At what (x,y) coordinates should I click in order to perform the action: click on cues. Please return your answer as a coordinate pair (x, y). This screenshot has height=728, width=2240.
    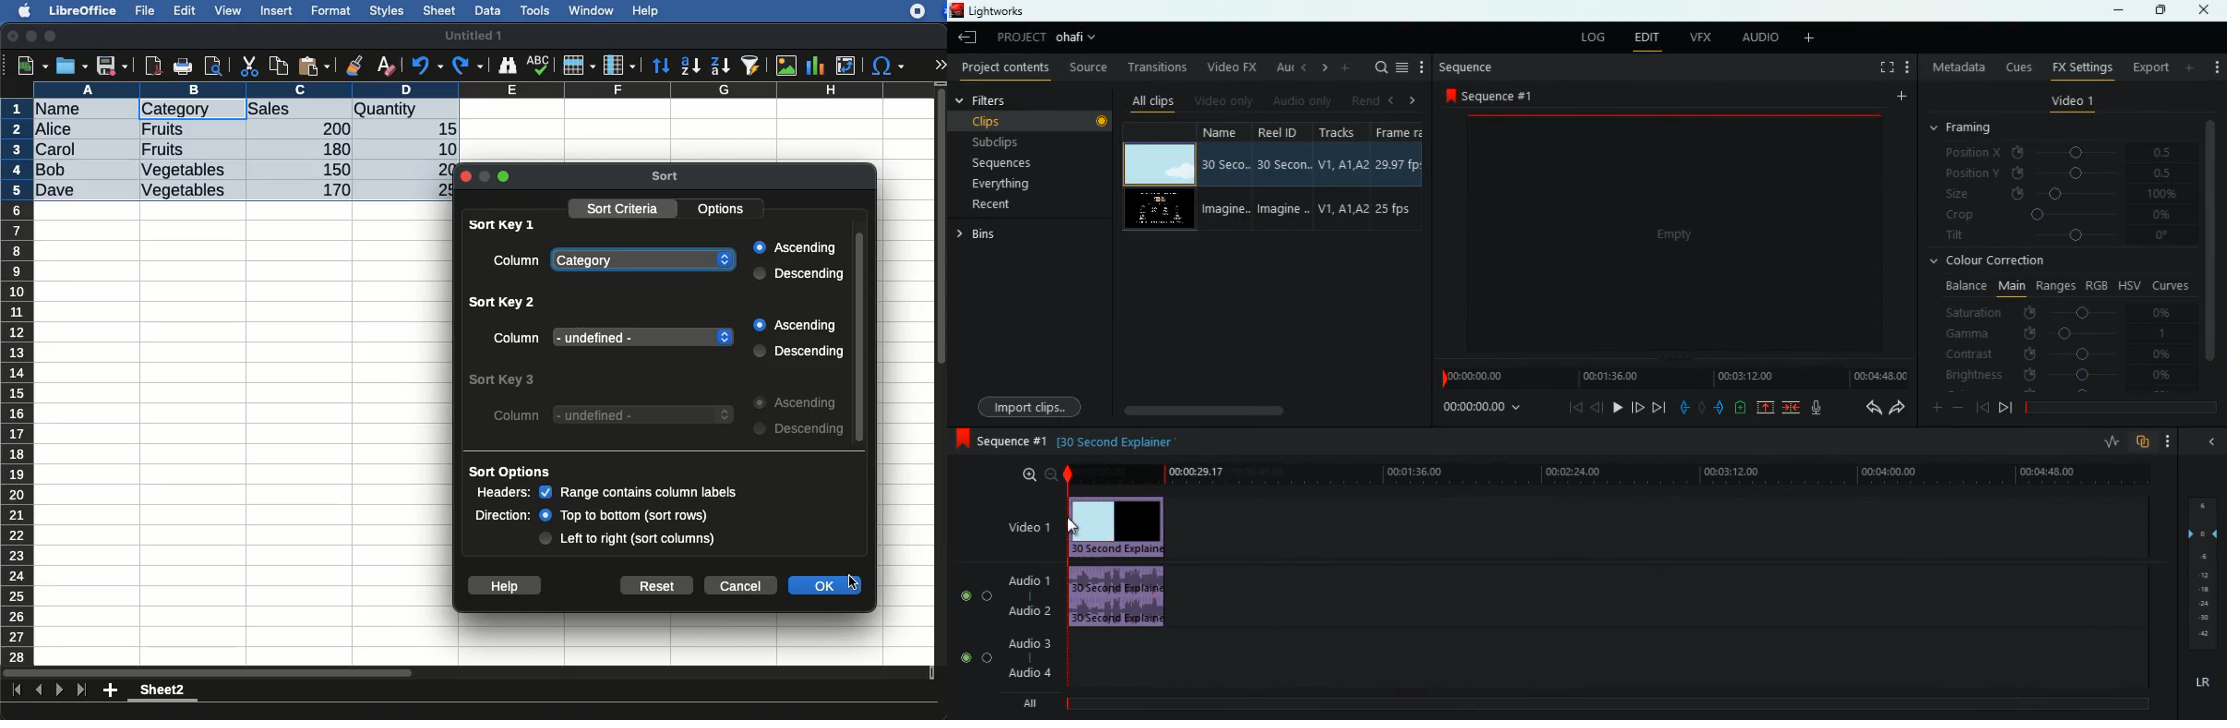
    Looking at the image, I should click on (2015, 68).